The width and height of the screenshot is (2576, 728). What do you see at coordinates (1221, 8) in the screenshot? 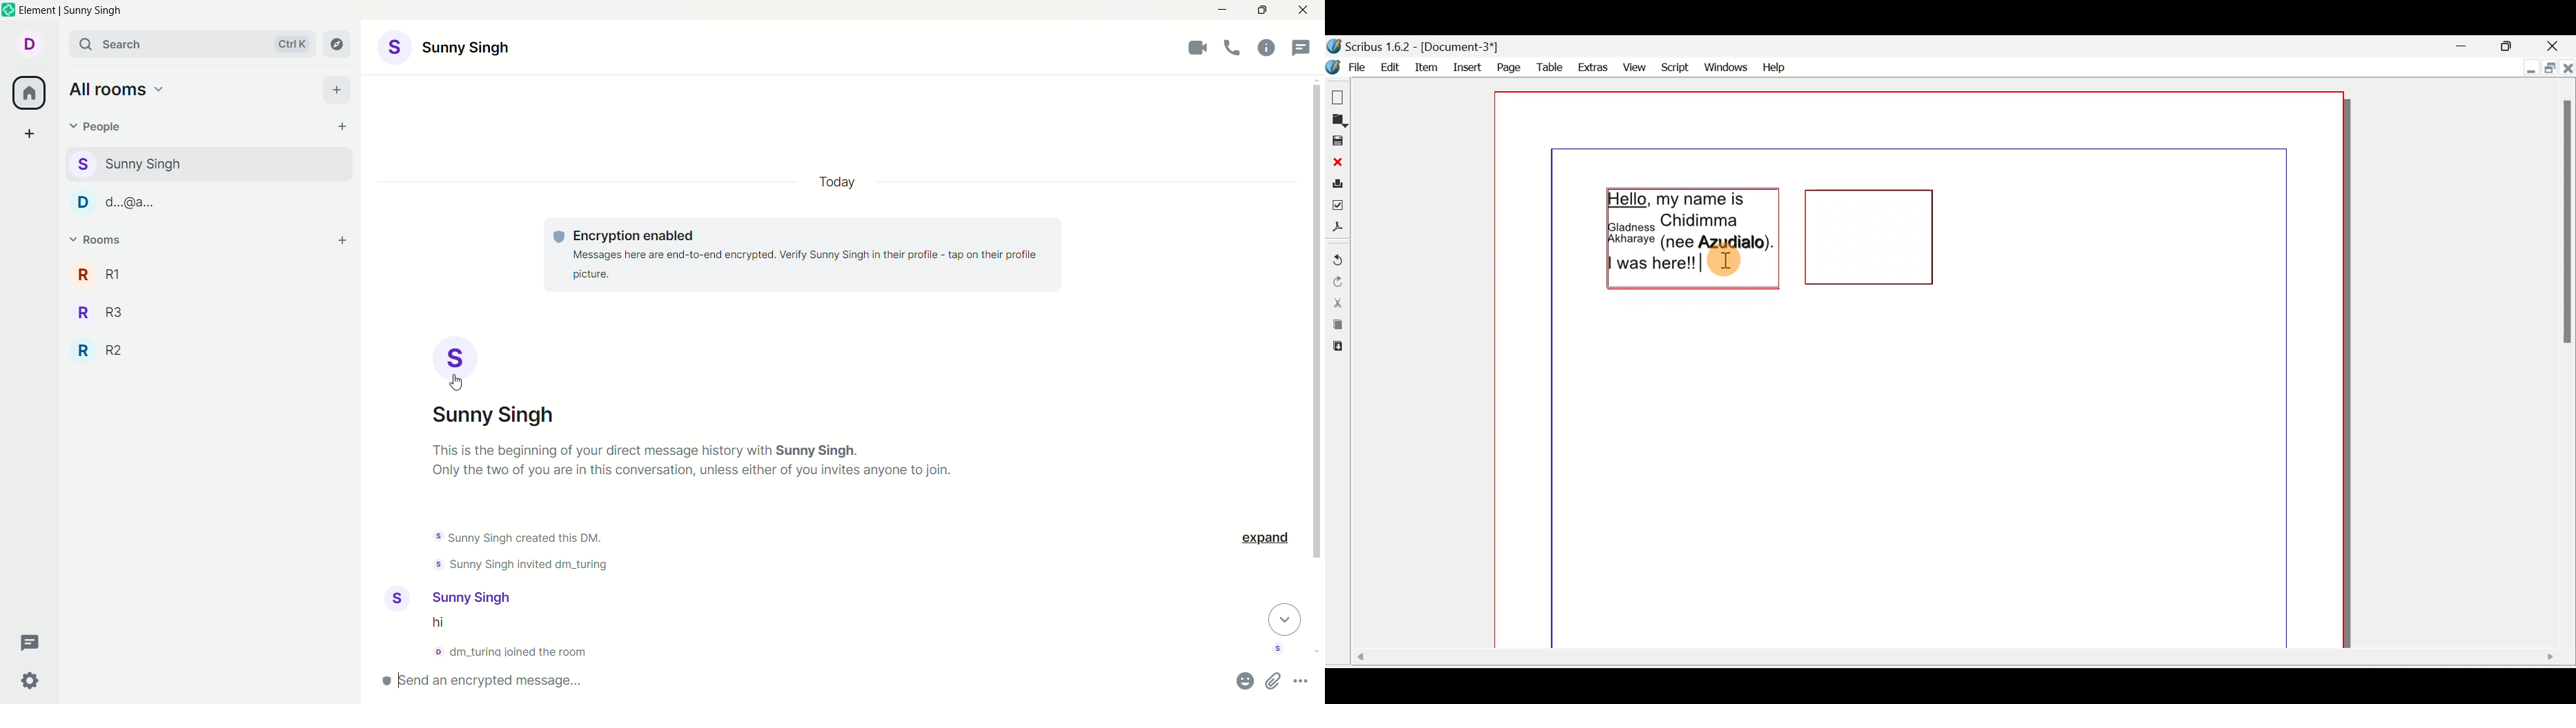
I see `minimize` at bounding box center [1221, 8].